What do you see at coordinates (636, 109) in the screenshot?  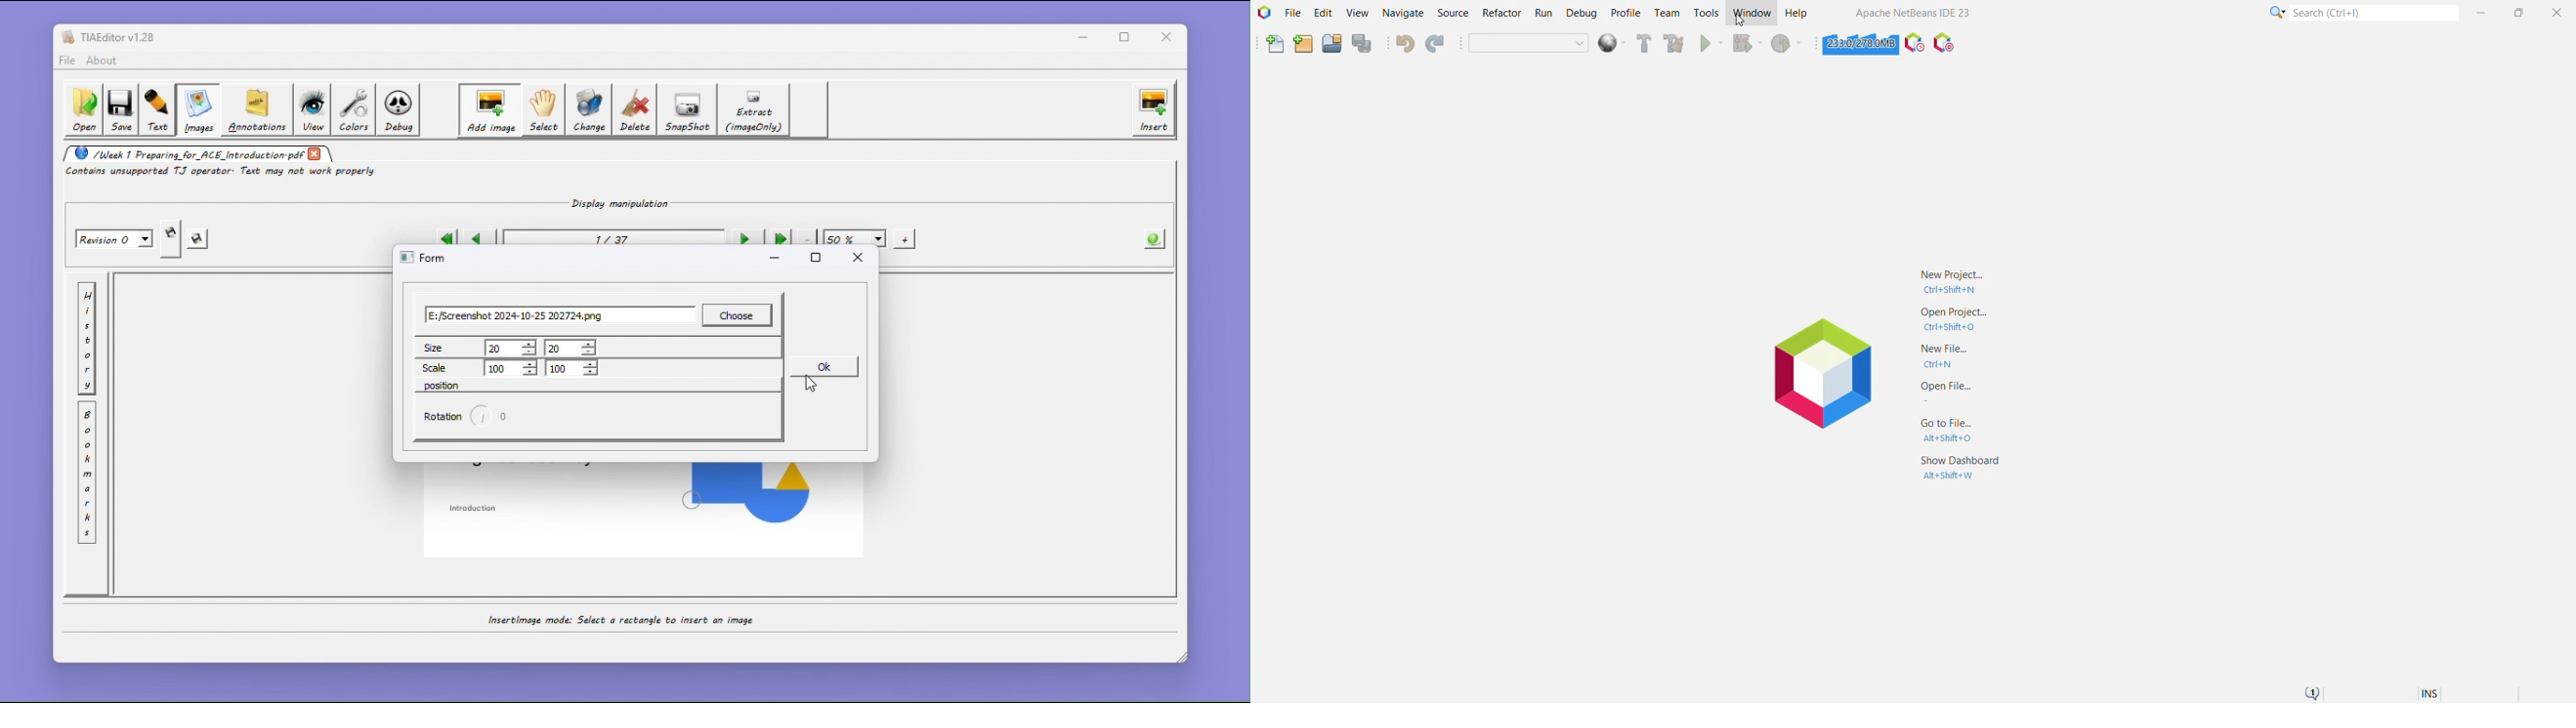 I see `Delete ` at bounding box center [636, 109].